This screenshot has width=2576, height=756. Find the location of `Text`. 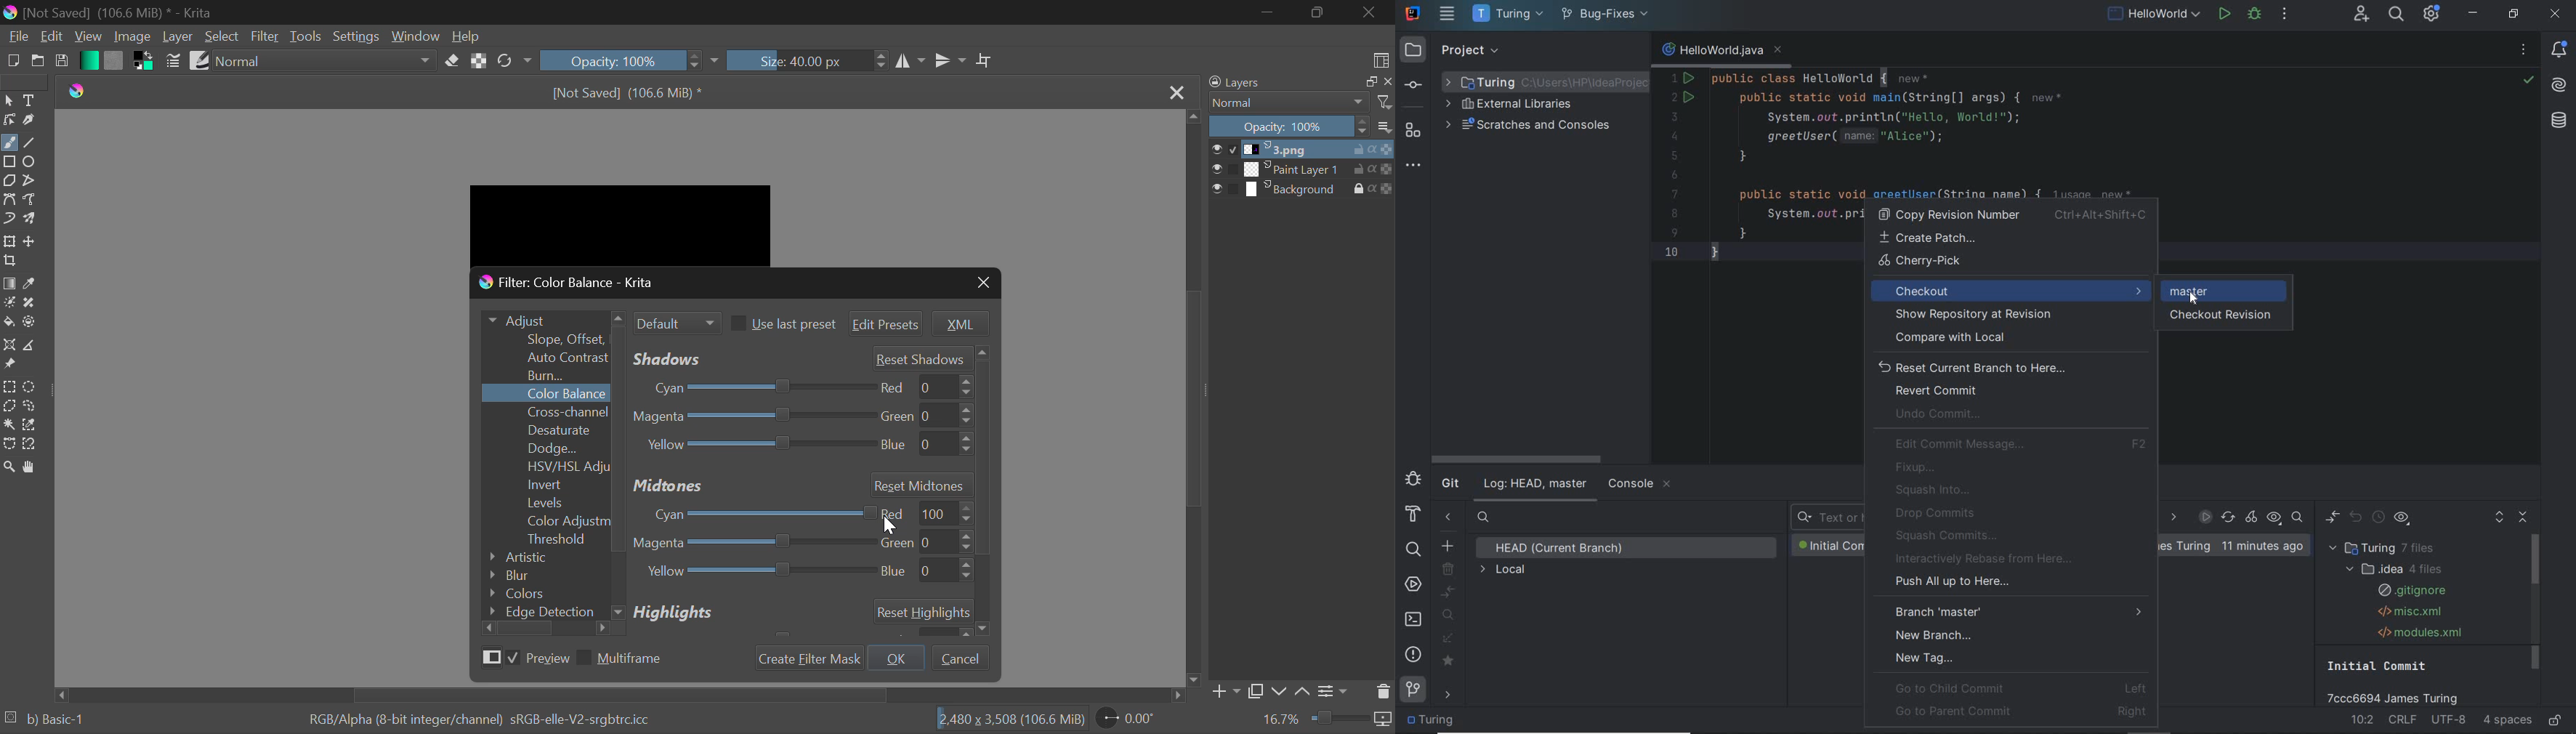

Text is located at coordinates (31, 100).